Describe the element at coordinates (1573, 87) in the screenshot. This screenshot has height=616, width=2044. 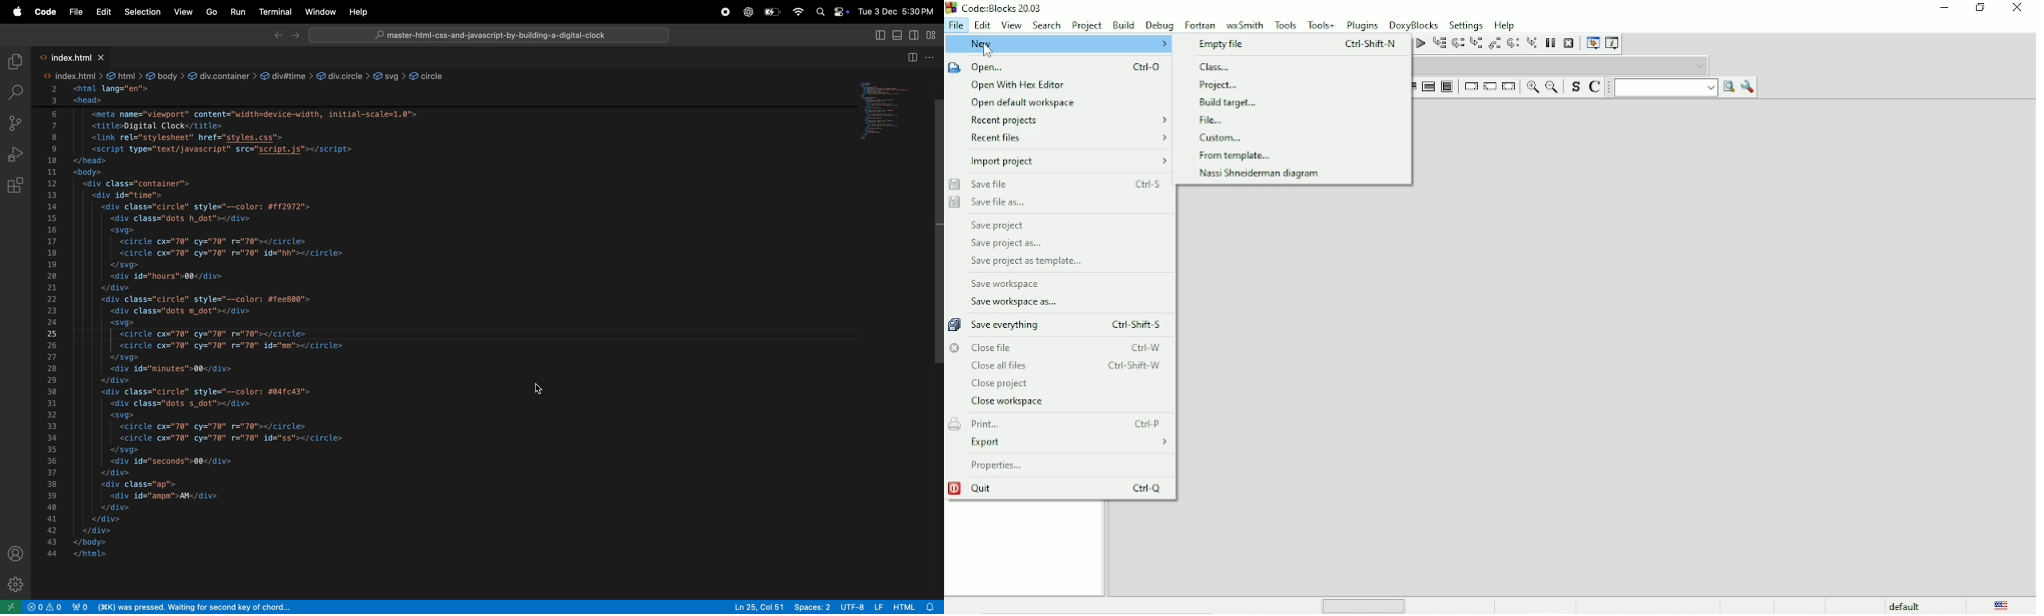
I see `Toggle source` at that location.